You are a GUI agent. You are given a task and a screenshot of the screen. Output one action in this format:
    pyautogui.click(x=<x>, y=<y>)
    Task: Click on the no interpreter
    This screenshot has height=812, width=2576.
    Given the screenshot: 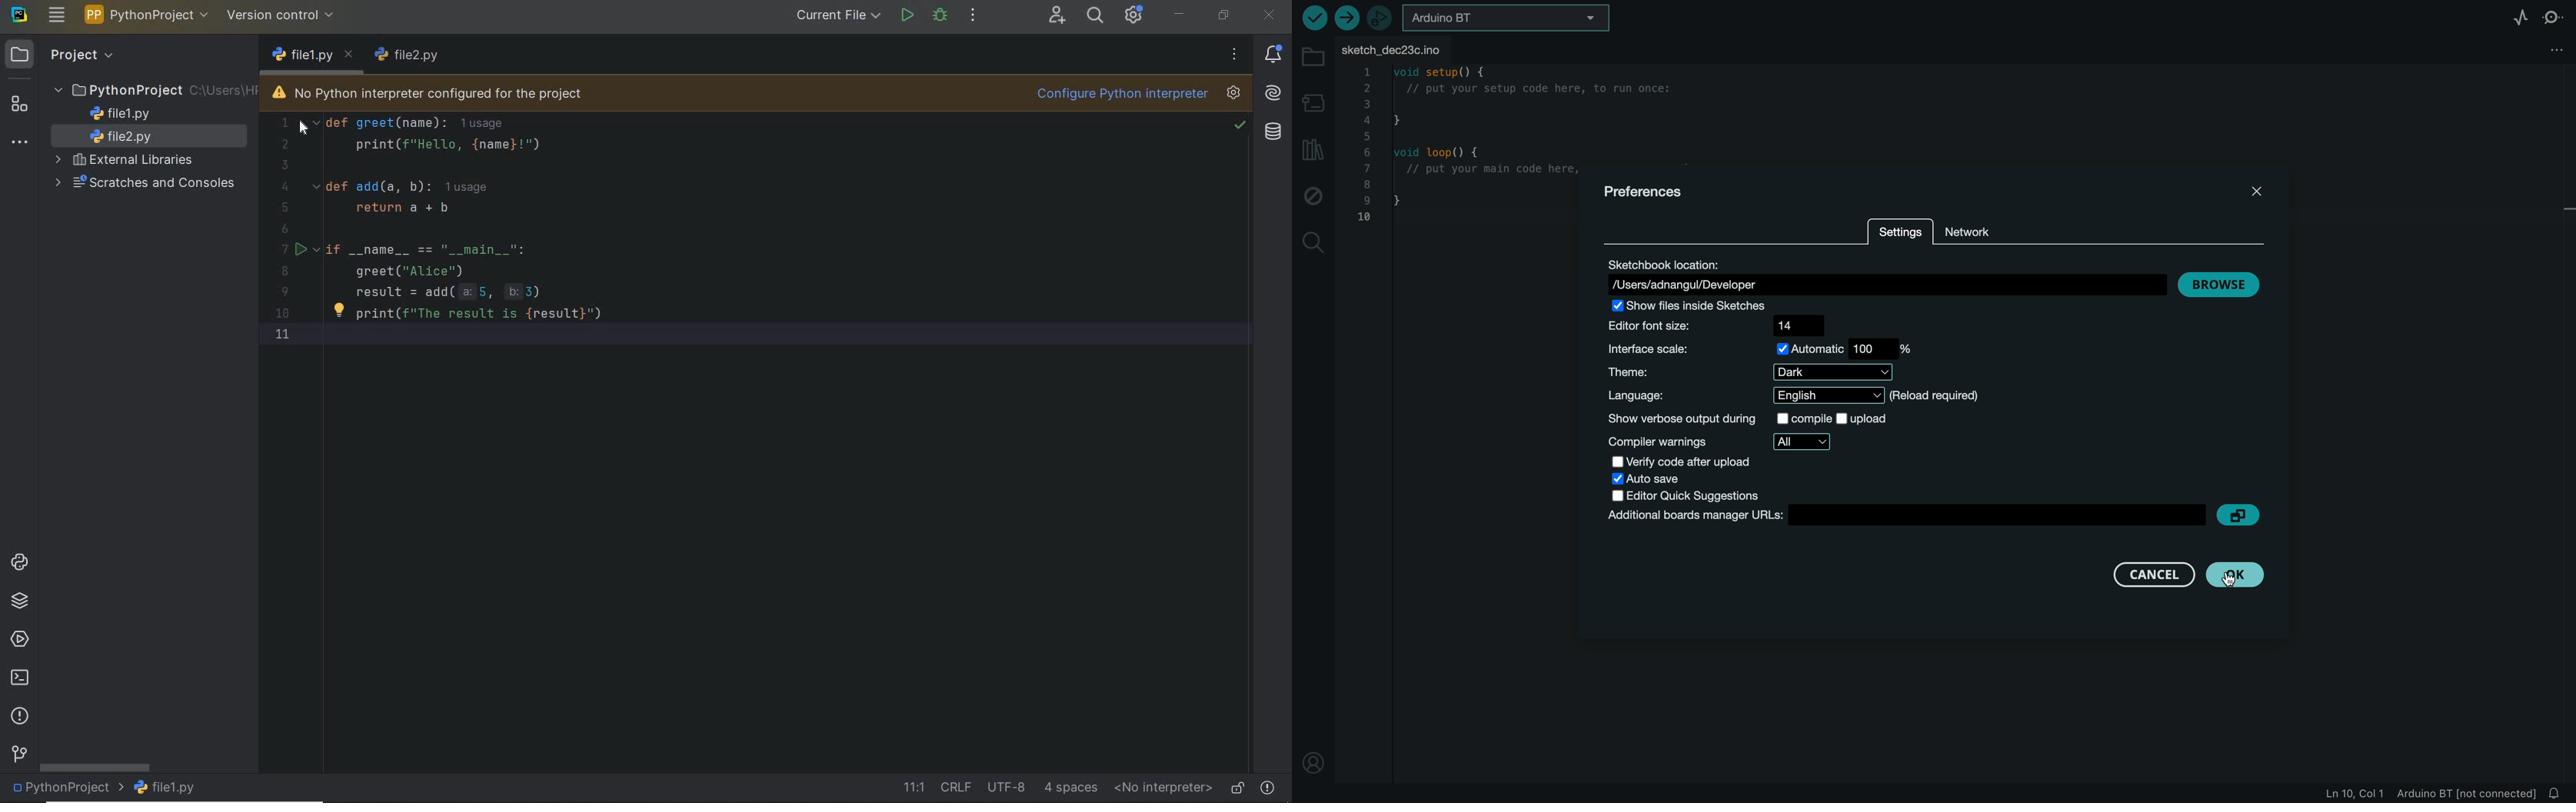 What is the action you would take?
    pyautogui.click(x=1163, y=788)
    